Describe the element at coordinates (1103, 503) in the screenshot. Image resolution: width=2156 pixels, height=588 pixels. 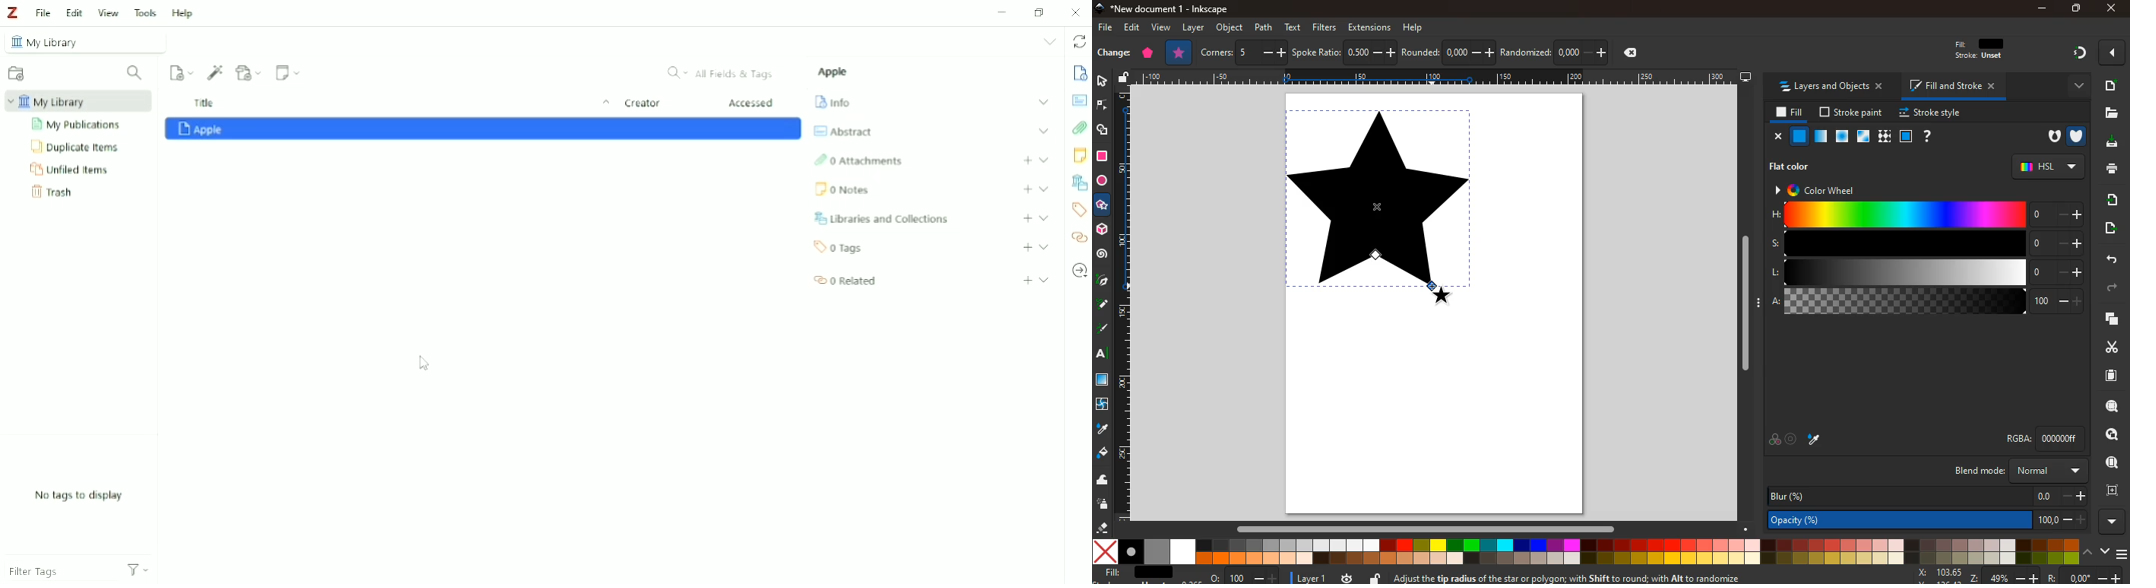
I see `spray` at that location.